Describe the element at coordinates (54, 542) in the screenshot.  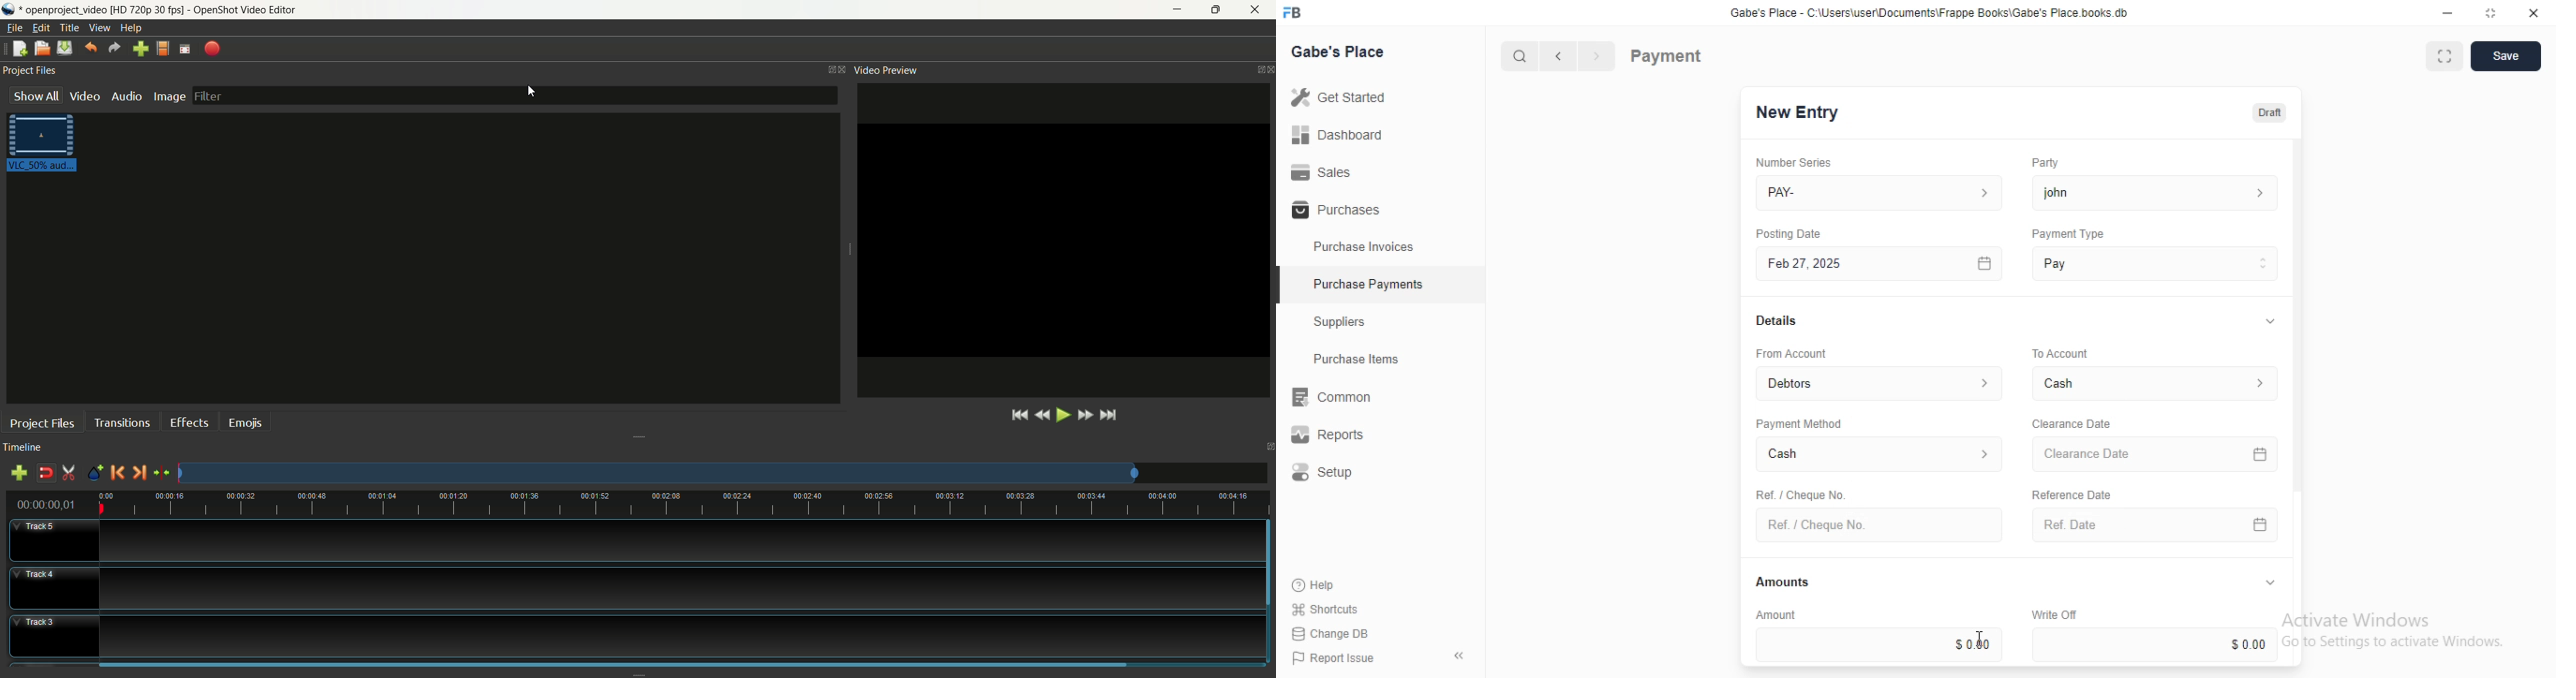
I see `track5` at that location.